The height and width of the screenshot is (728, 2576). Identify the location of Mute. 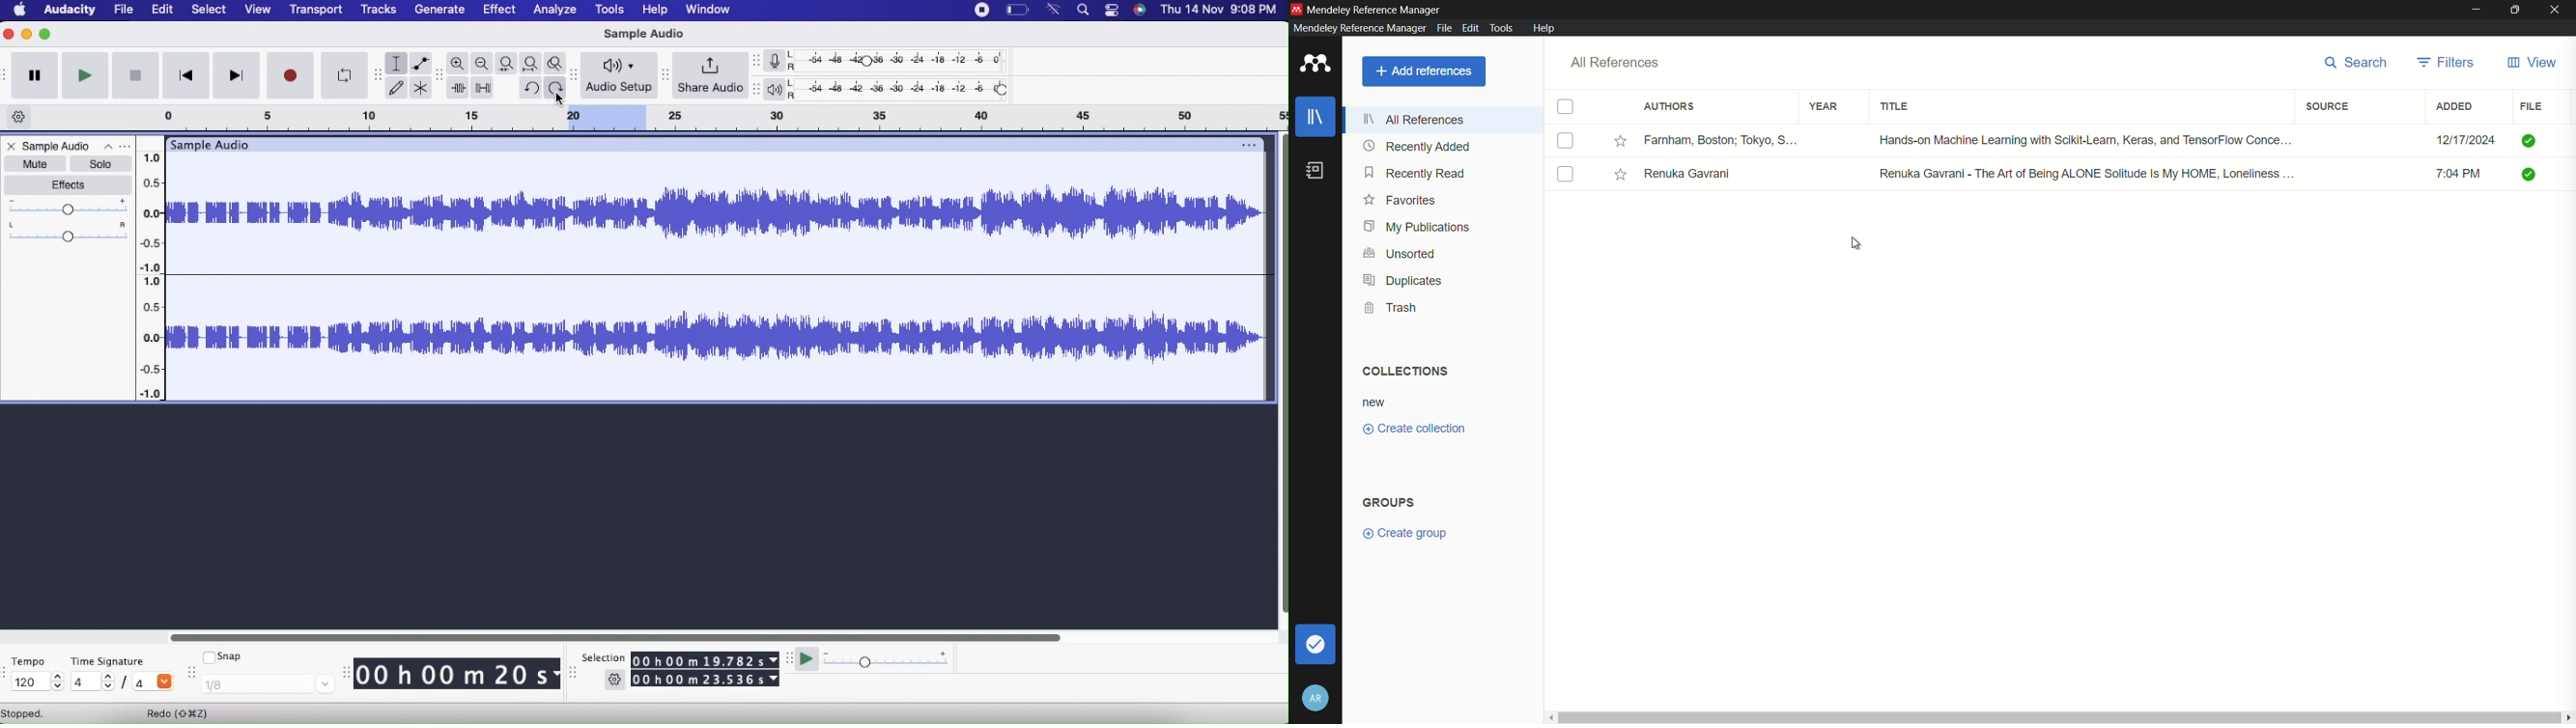
(36, 164).